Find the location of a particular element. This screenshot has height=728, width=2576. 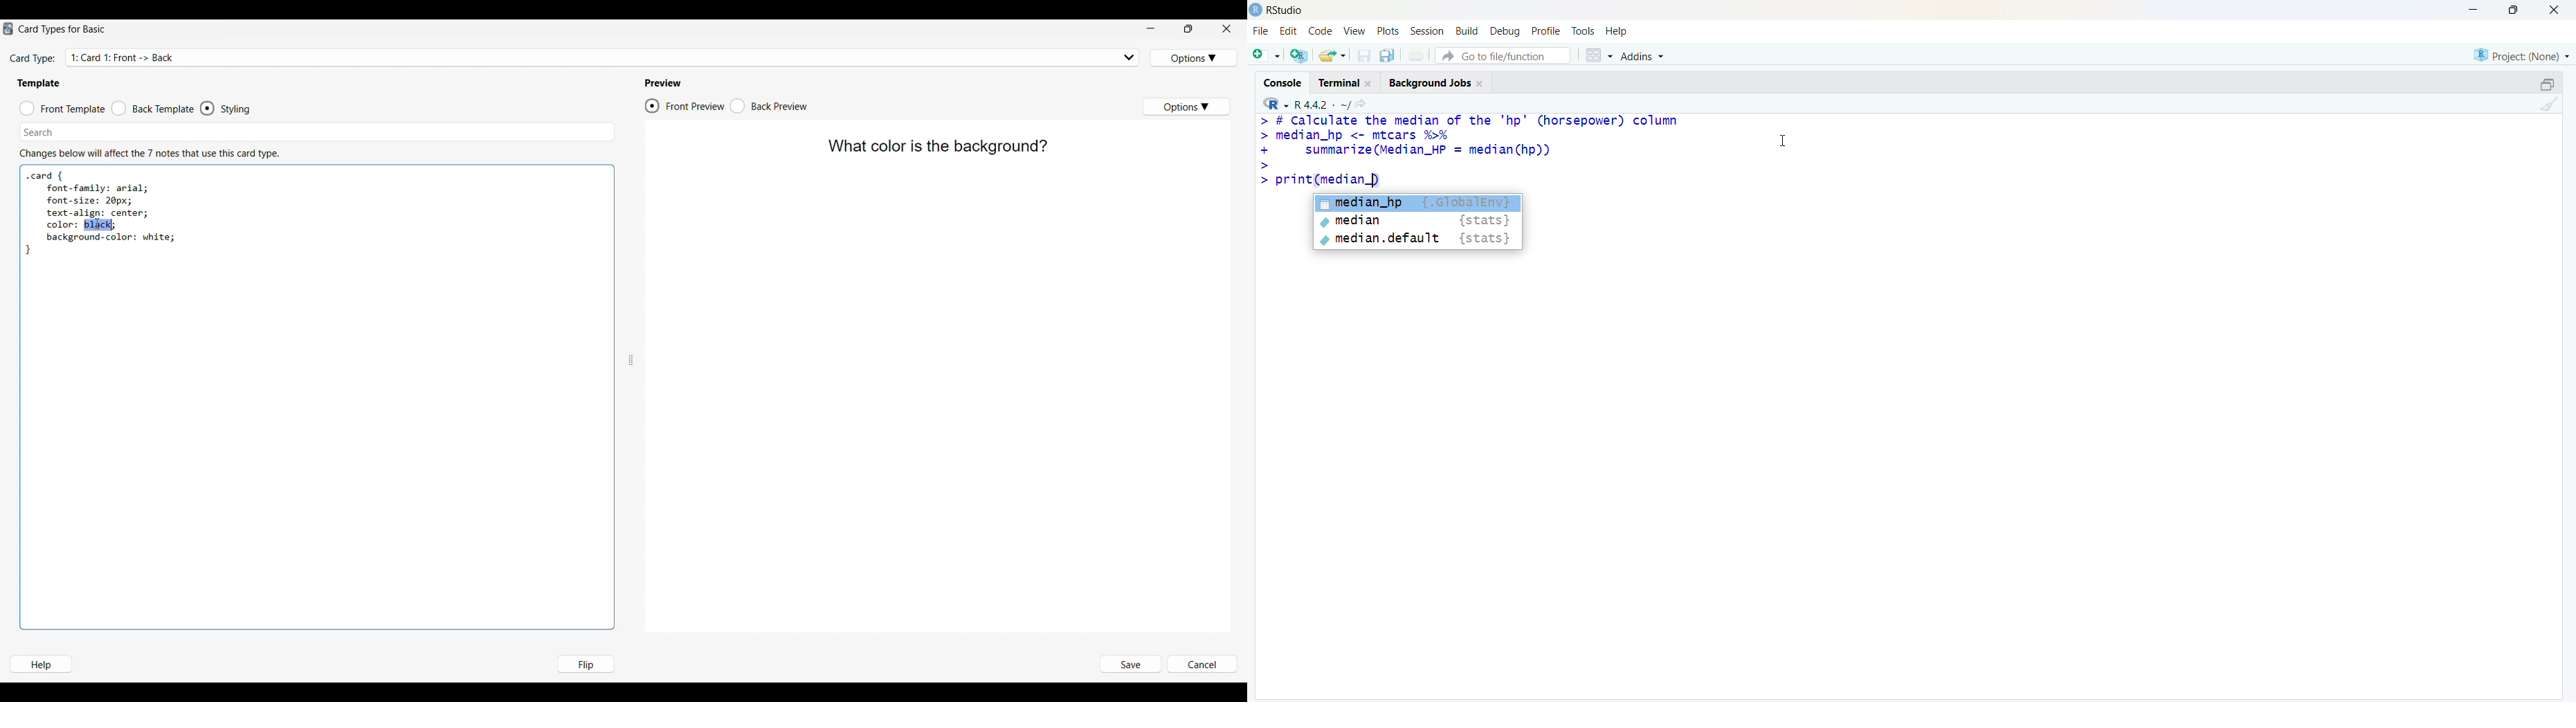

Back template is located at coordinates (153, 109).